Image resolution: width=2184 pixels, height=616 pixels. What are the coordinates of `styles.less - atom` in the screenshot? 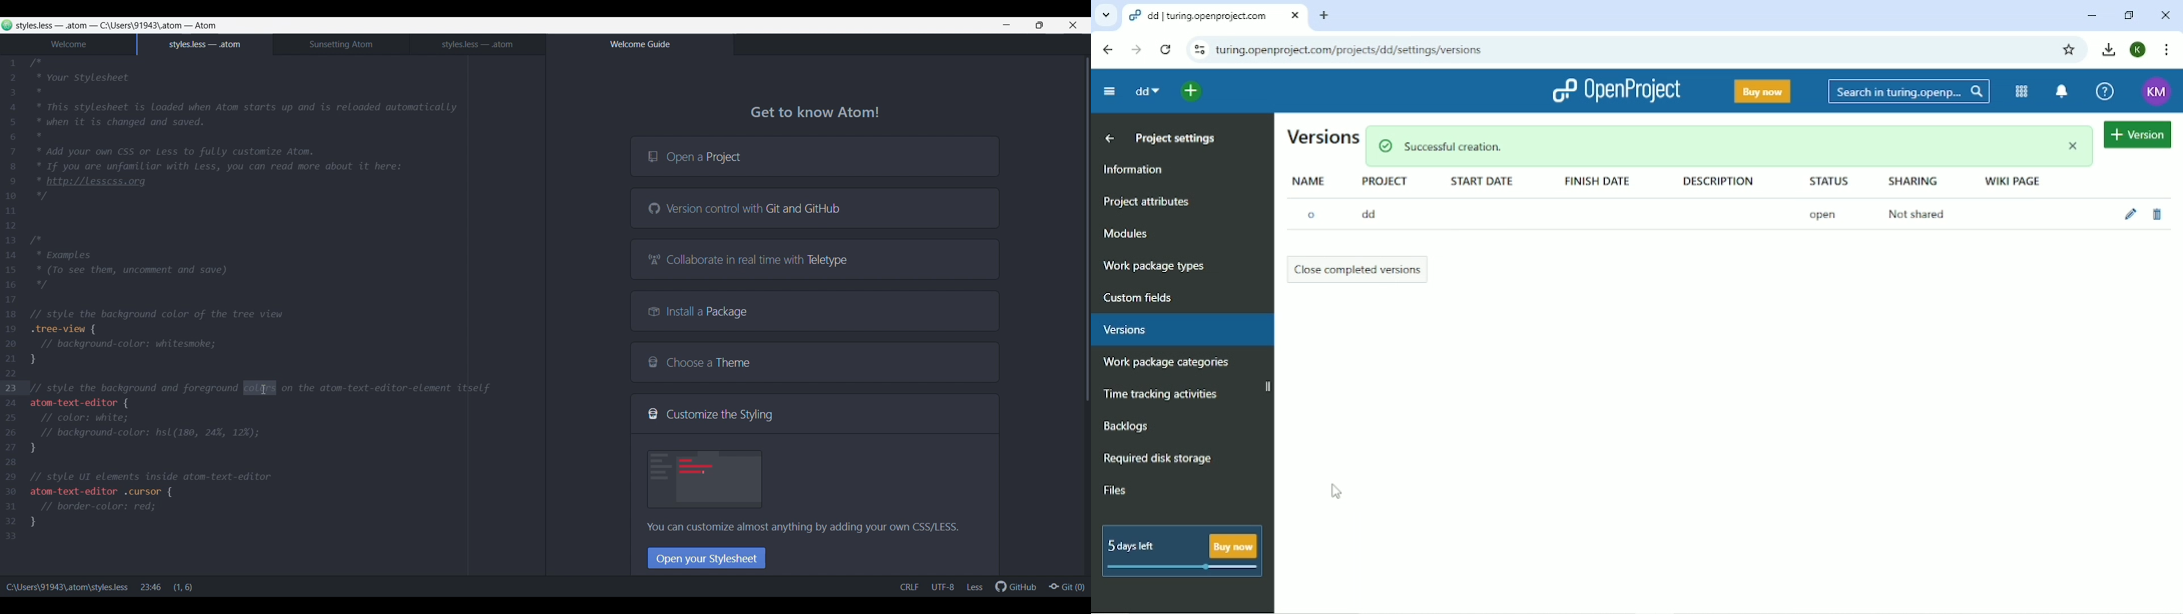 It's located at (56, 25).